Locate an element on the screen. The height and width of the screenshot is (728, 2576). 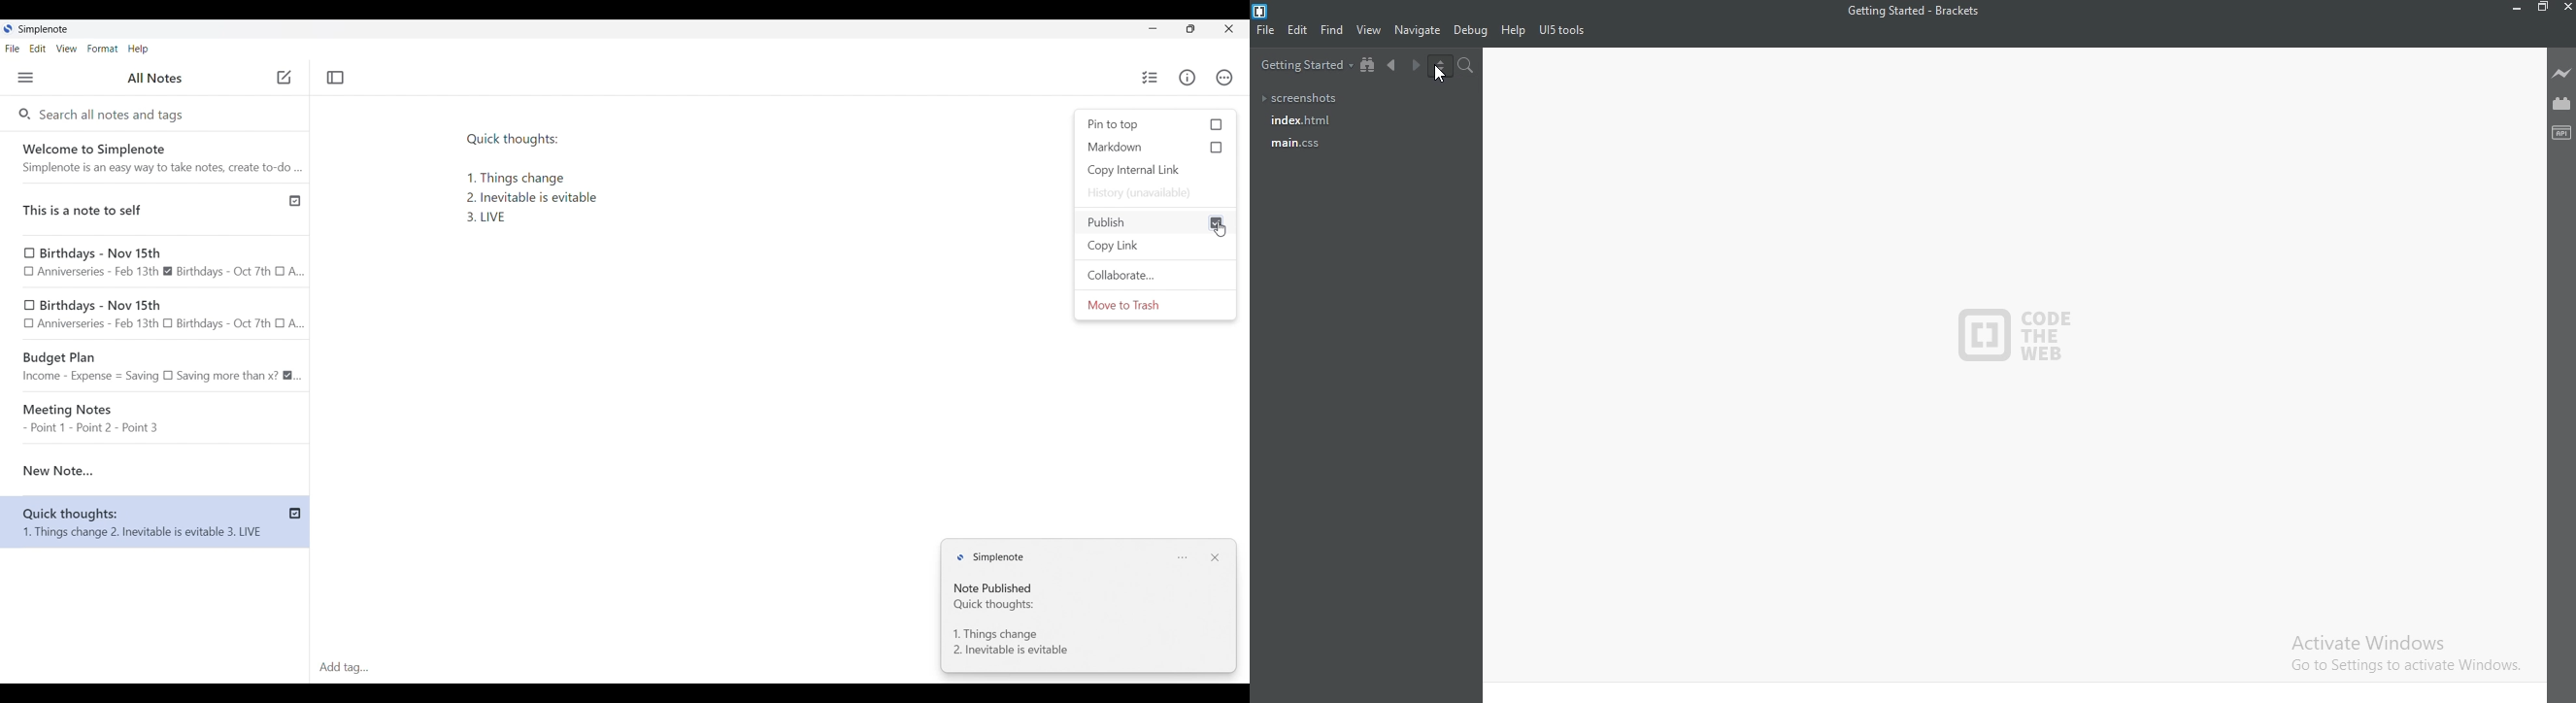
Title of left panel is located at coordinates (154, 77).